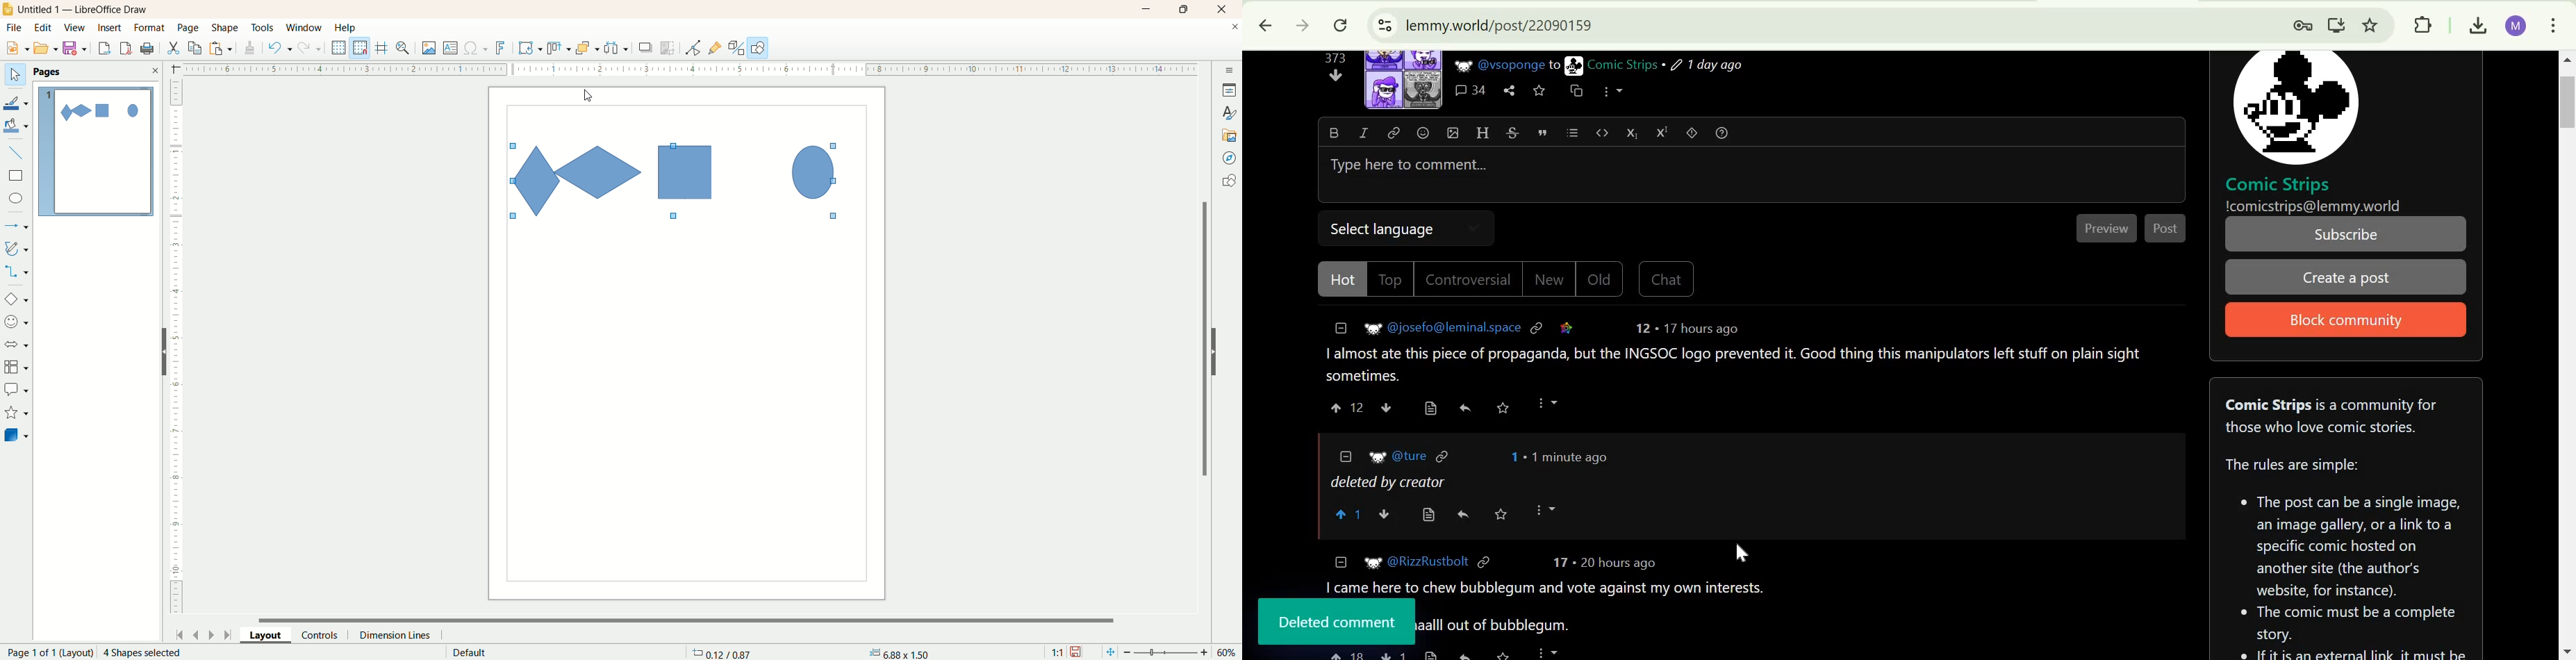 The height and width of the screenshot is (672, 2576). What do you see at coordinates (1340, 26) in the screenshot?
I see `Reload this page` at bounding box center [1340, 26].